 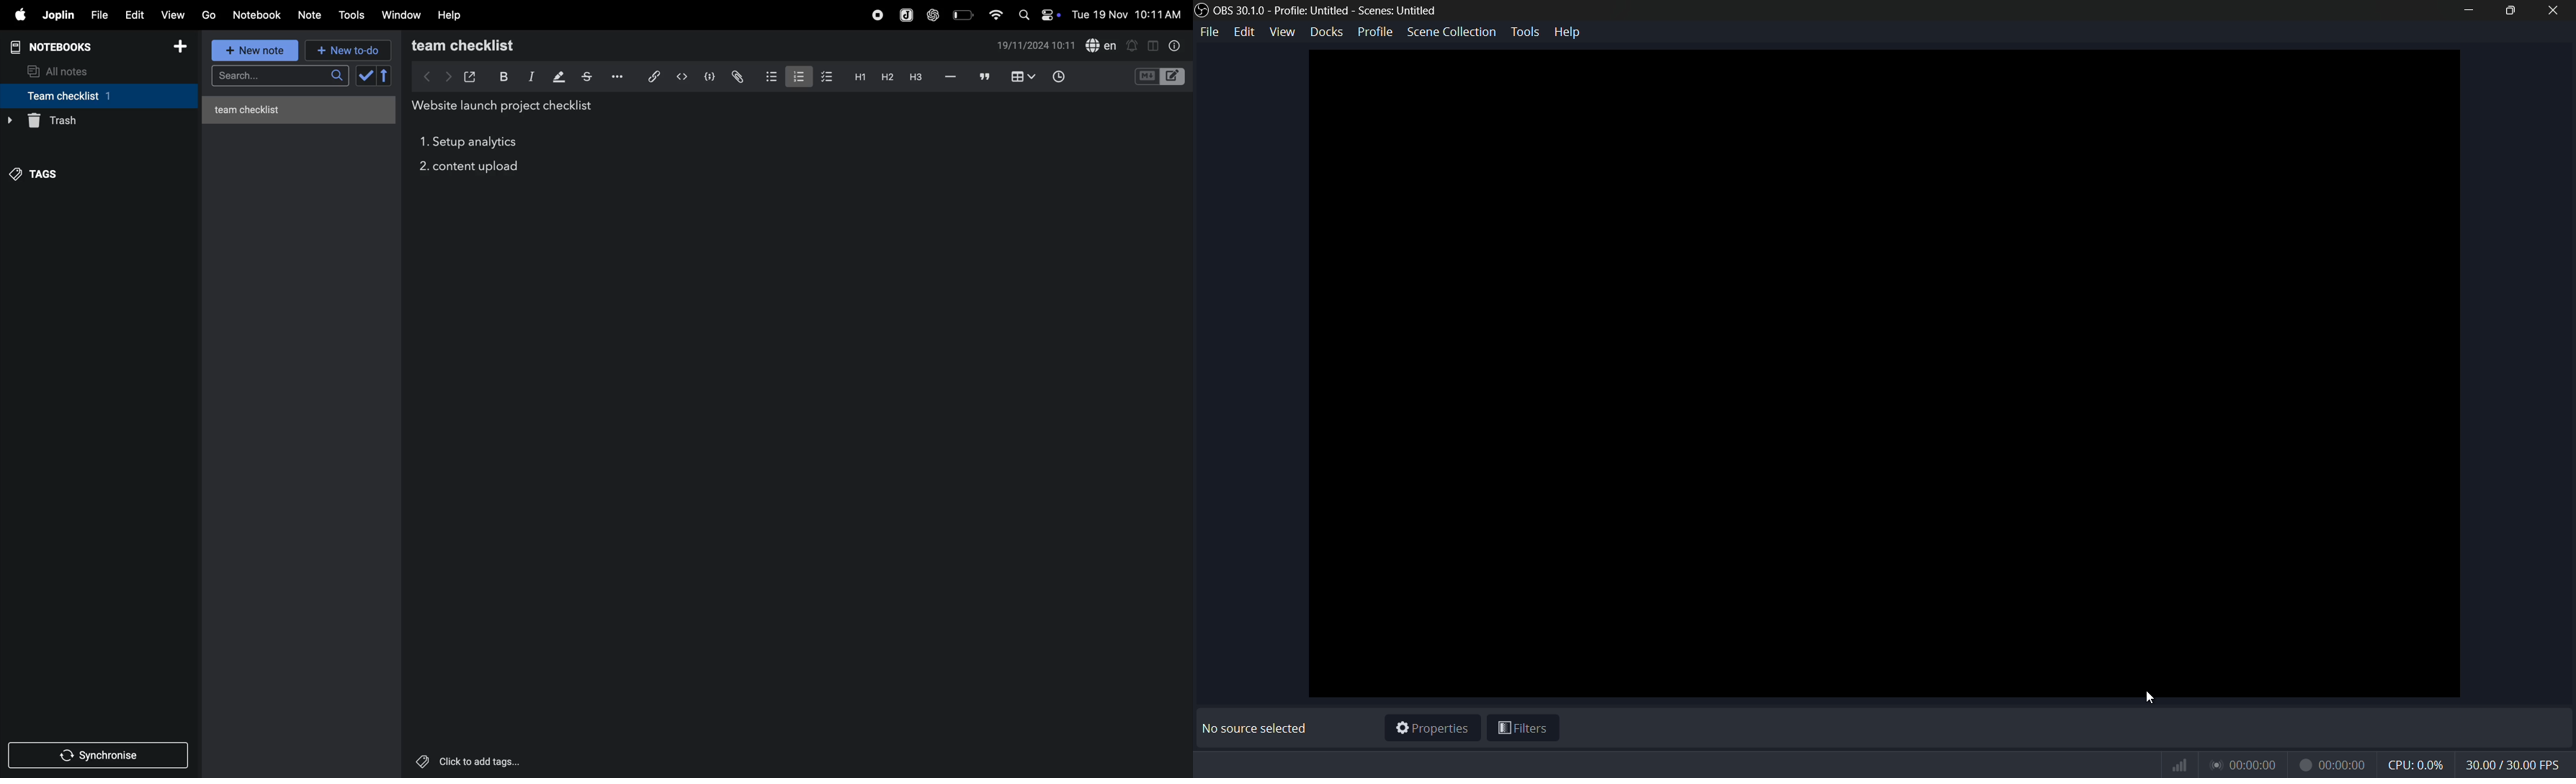 What do you see at coordinates (401, 15) in the screenshot?
I see `window` at bounding box center [401, 15].